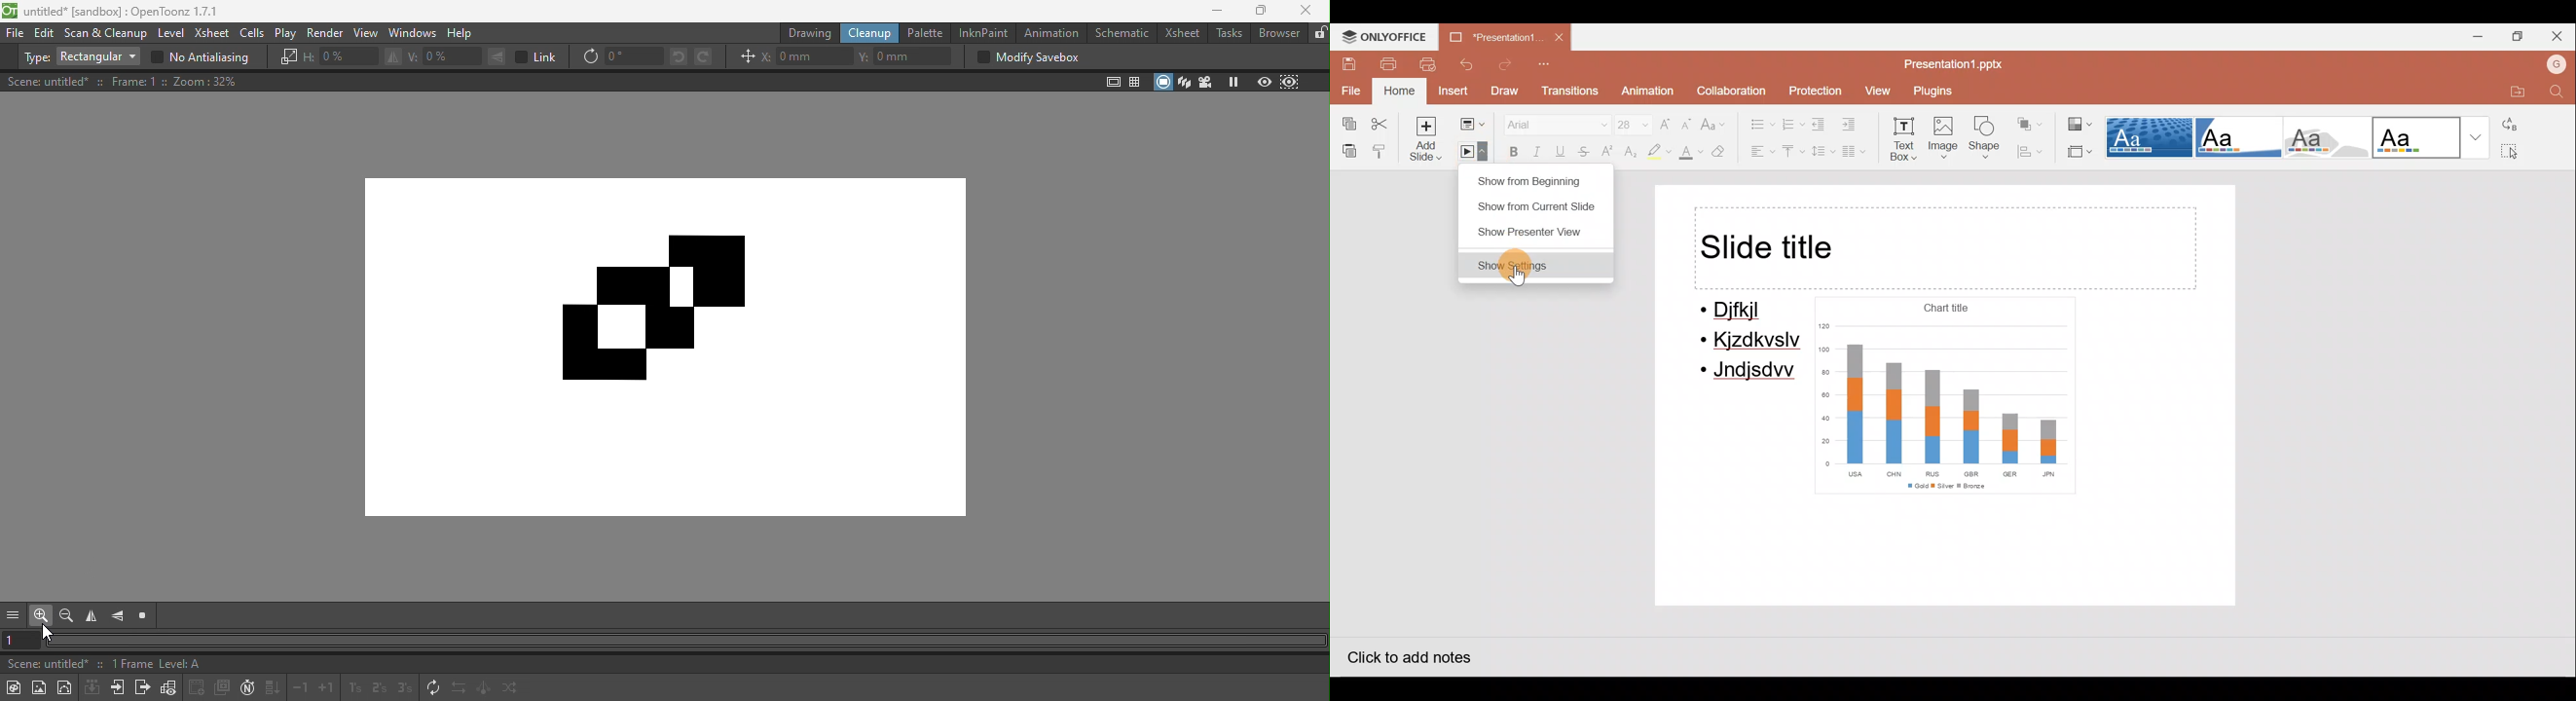  I want to click on Frame level, so click(157, 665).